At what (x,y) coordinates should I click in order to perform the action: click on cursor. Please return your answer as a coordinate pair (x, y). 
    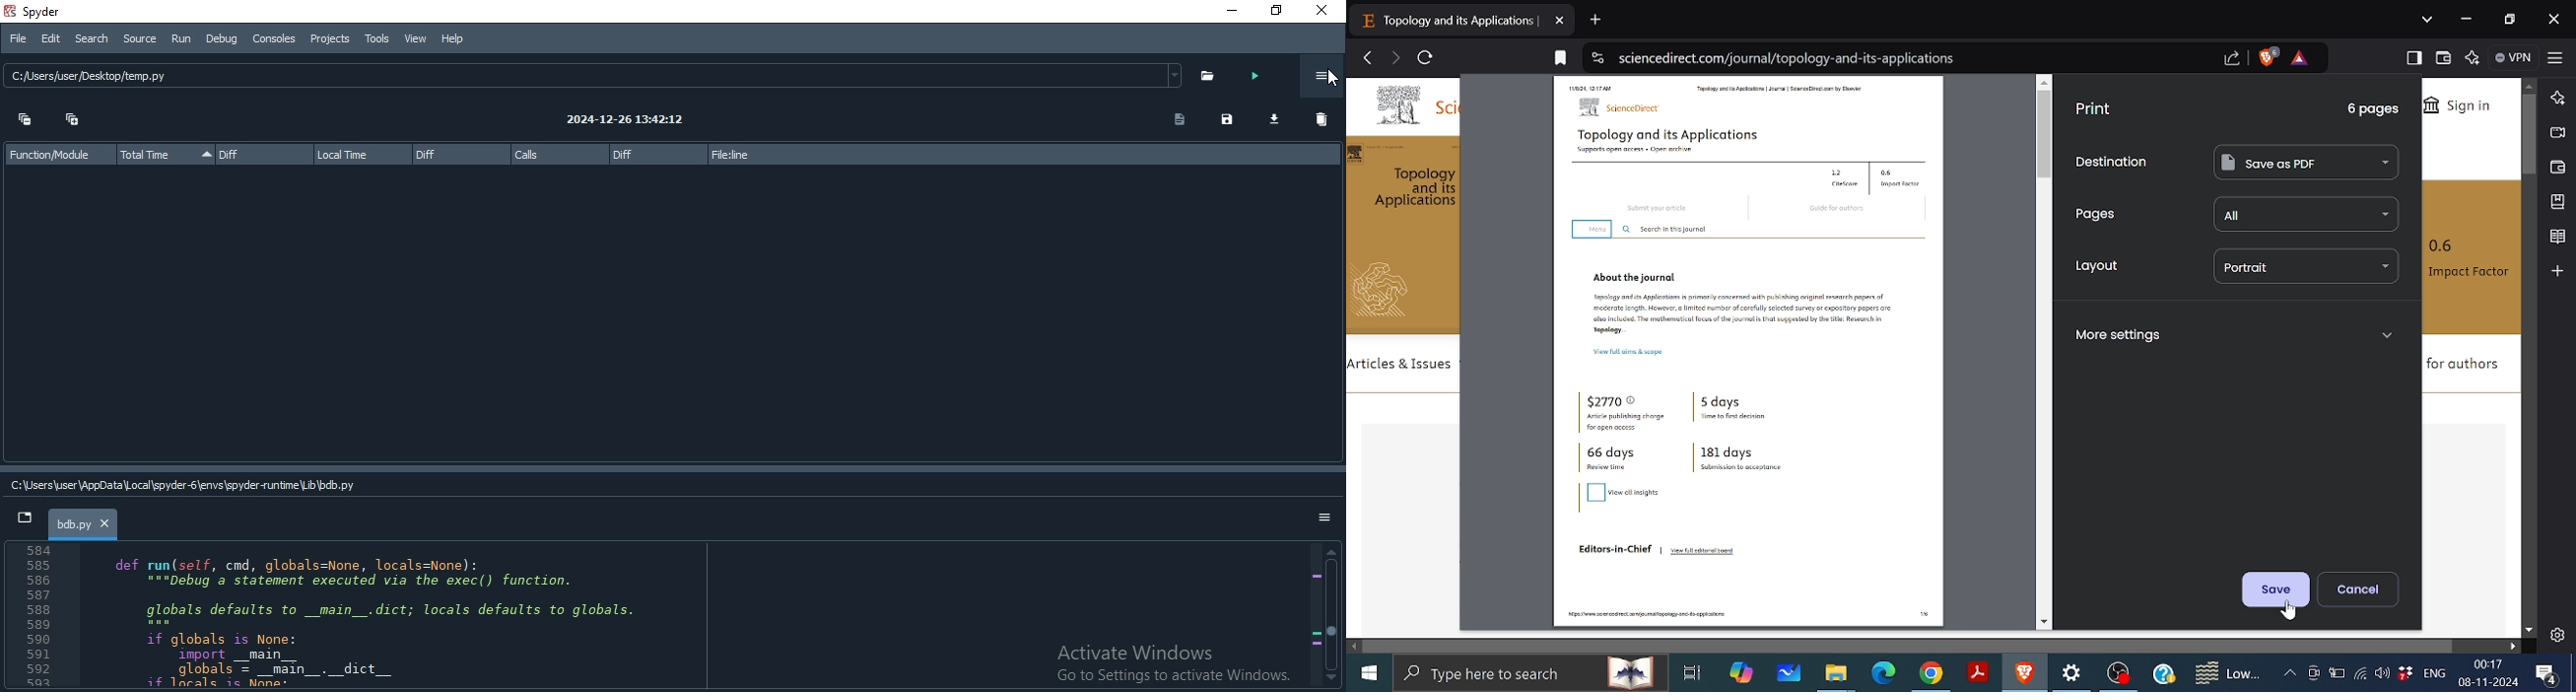
    Looking at the image, I should click on (1330, 77).